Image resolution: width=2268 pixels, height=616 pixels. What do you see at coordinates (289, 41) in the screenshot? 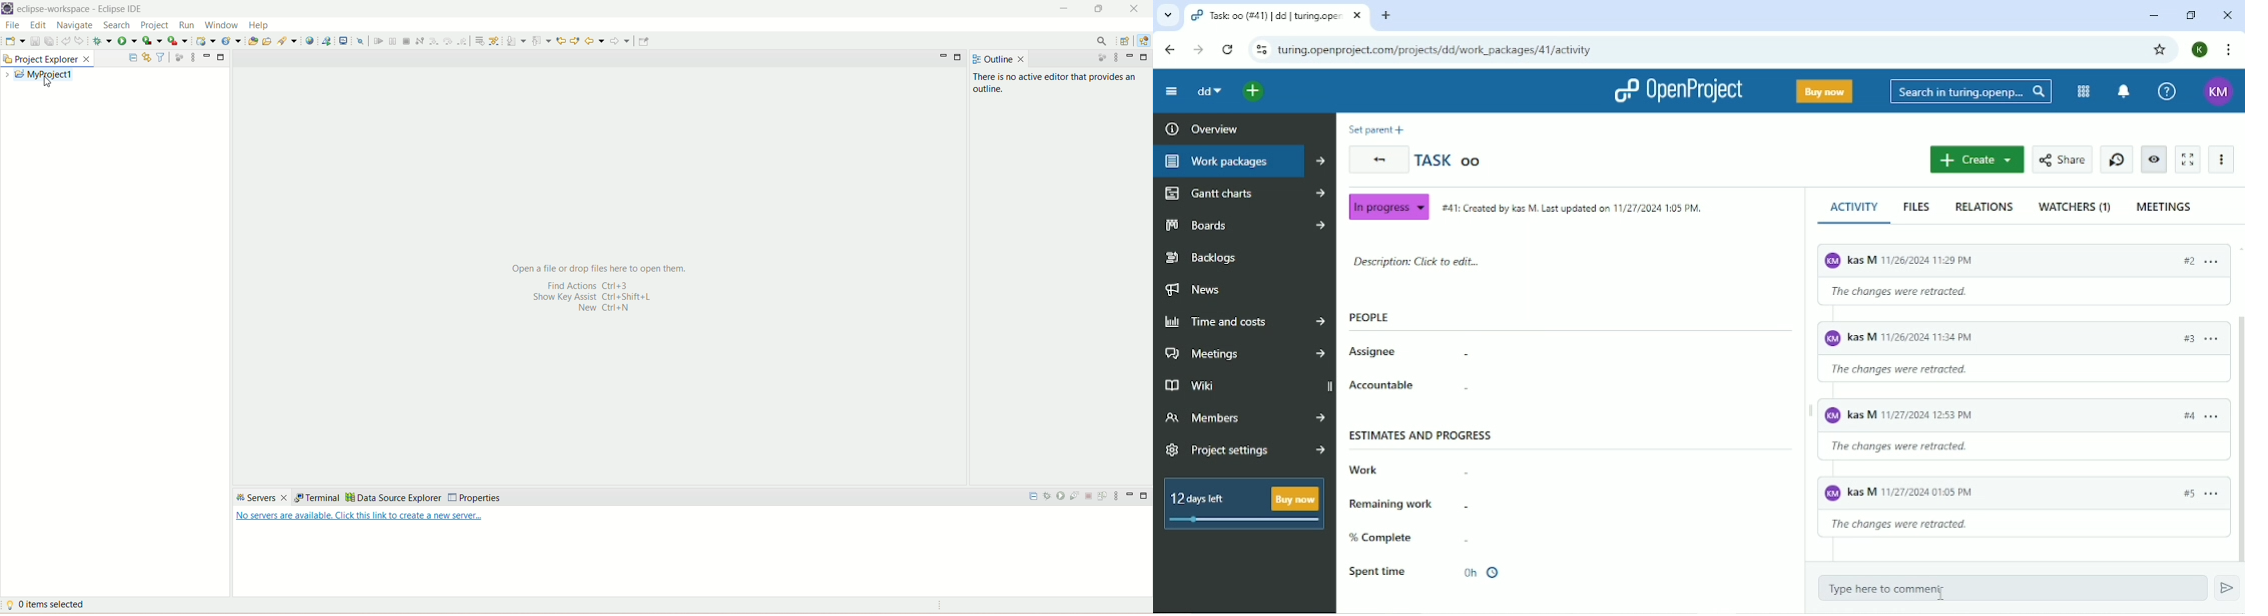
I see `search` at bounding box center [289, 41].